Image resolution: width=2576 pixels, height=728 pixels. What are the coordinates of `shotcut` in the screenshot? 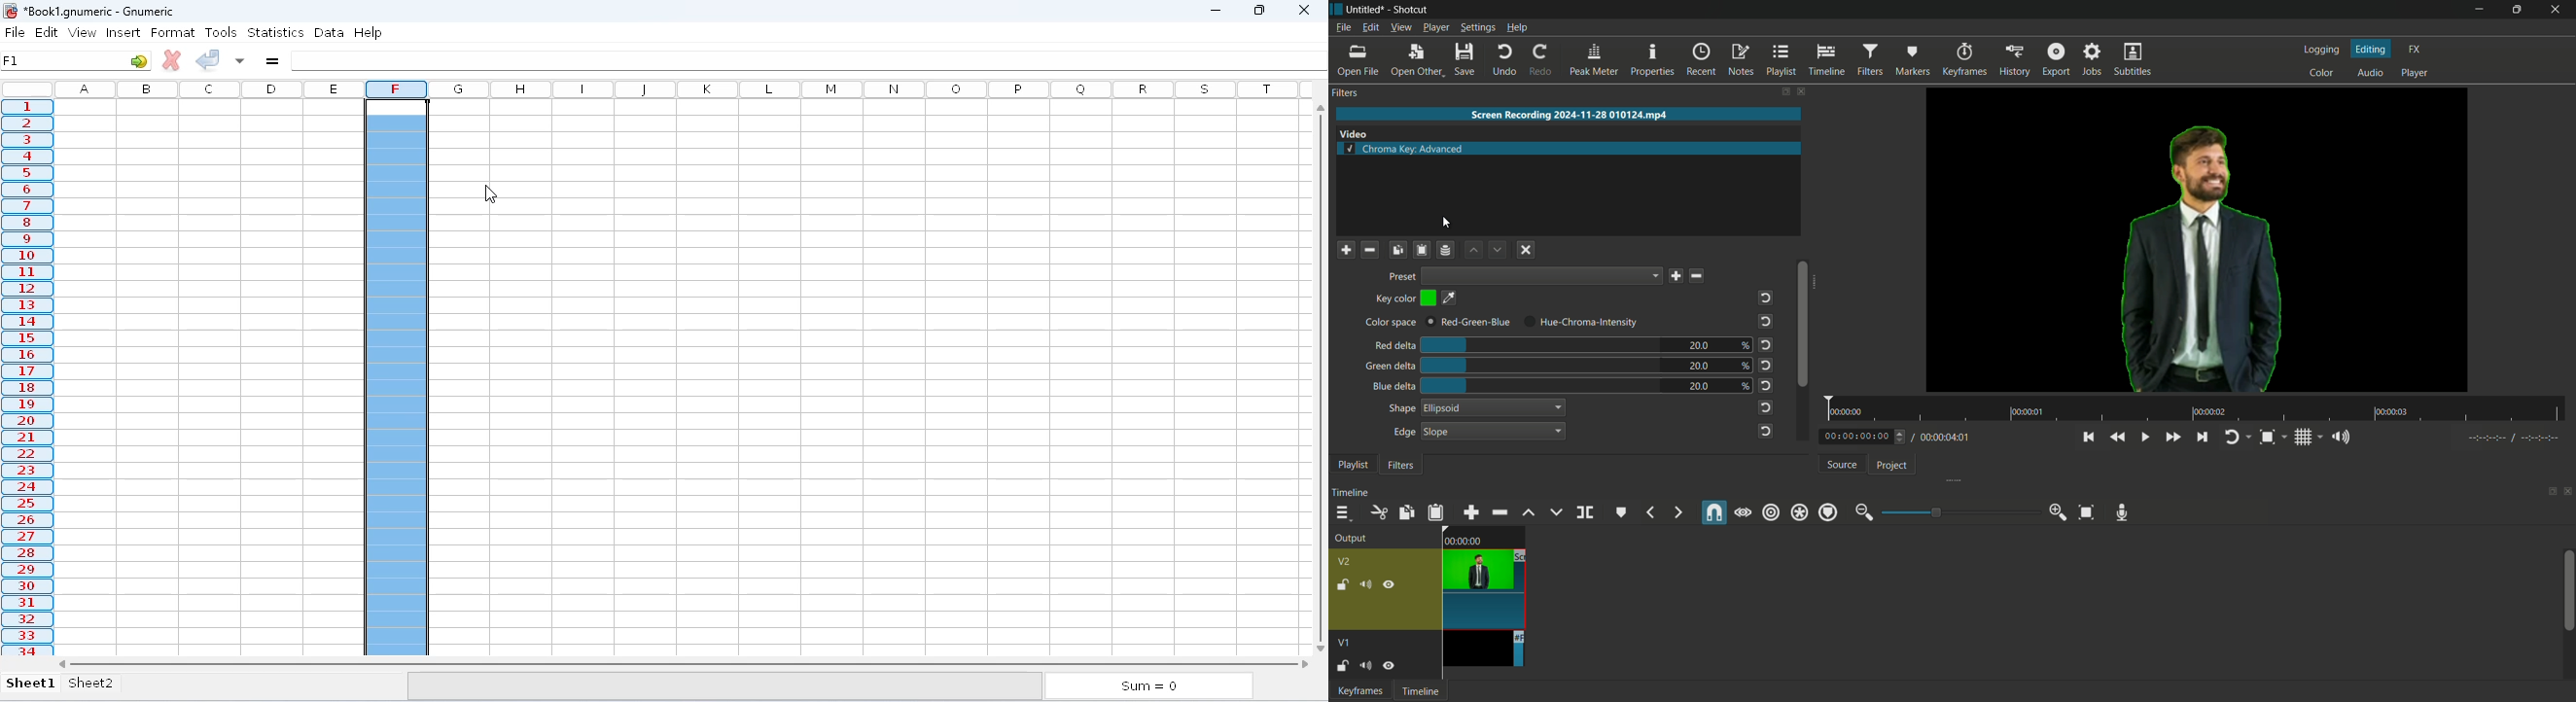 It's located at (1411, 10).